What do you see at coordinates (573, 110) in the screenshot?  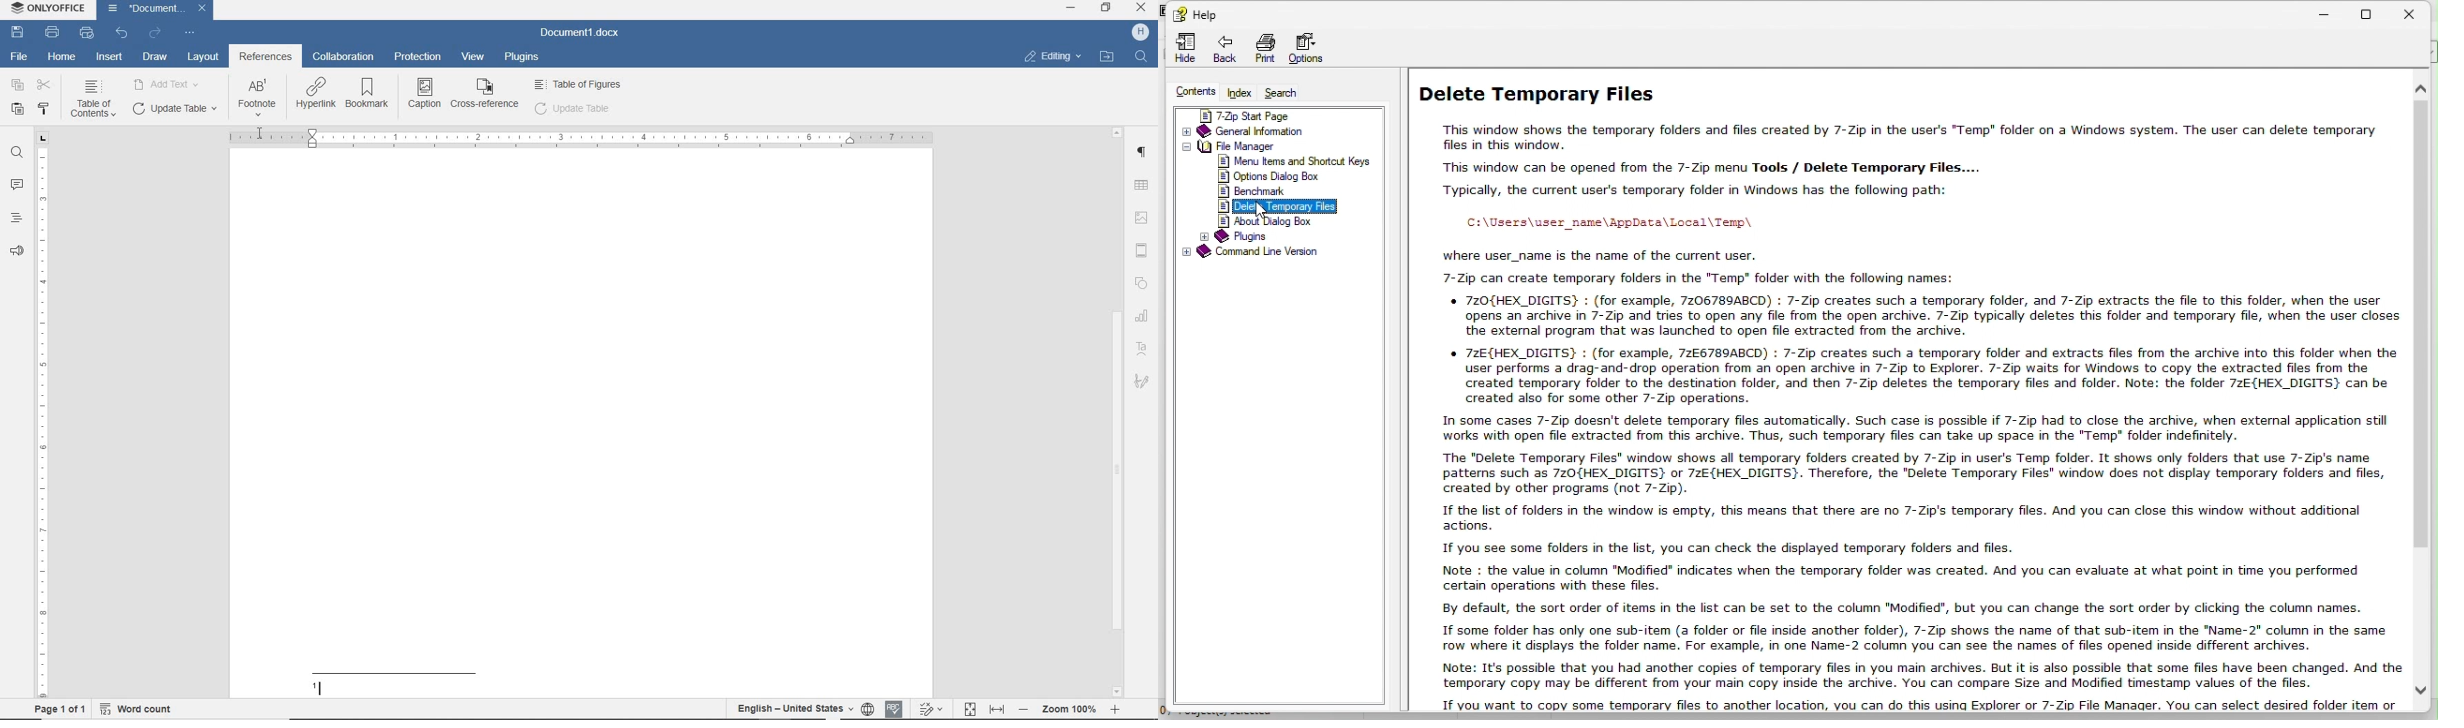 I see `update table` at bounding box center [573, 110].